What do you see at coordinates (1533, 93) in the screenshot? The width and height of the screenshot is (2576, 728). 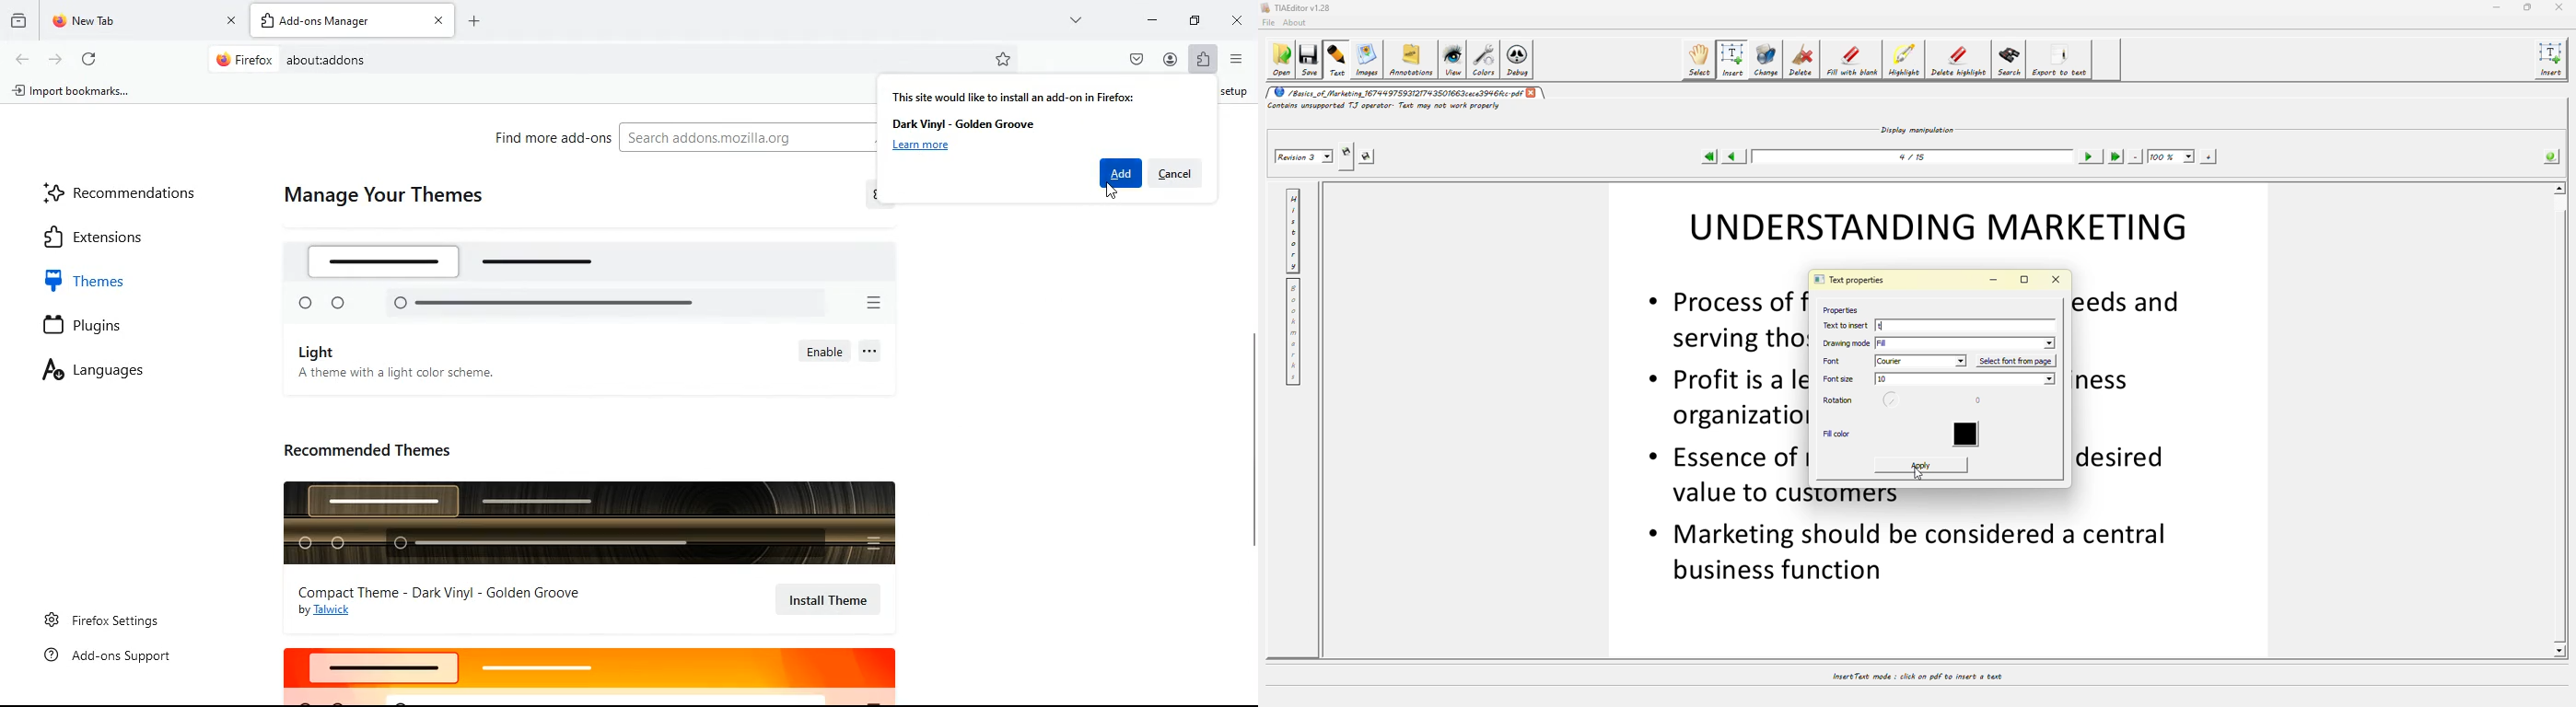 I see `close` at bounding box center [1533, 93].